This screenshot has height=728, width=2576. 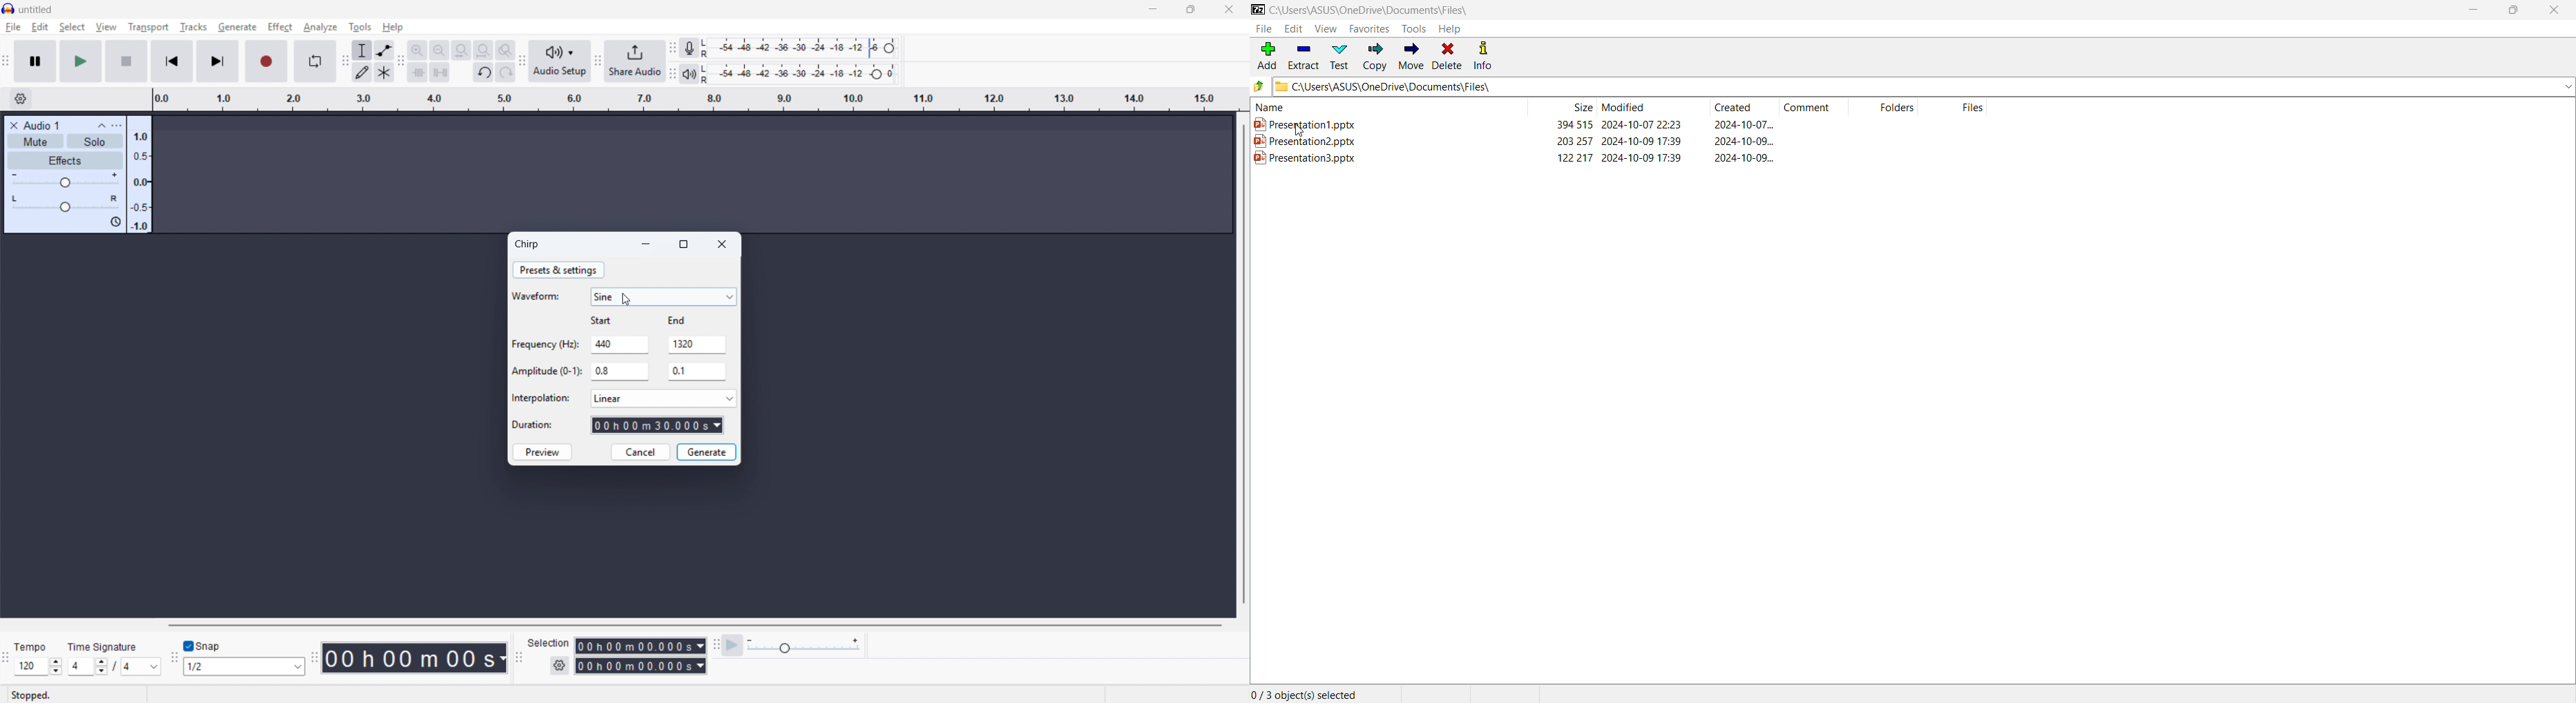 I want to click on cancel , so click(x=642, y=452).